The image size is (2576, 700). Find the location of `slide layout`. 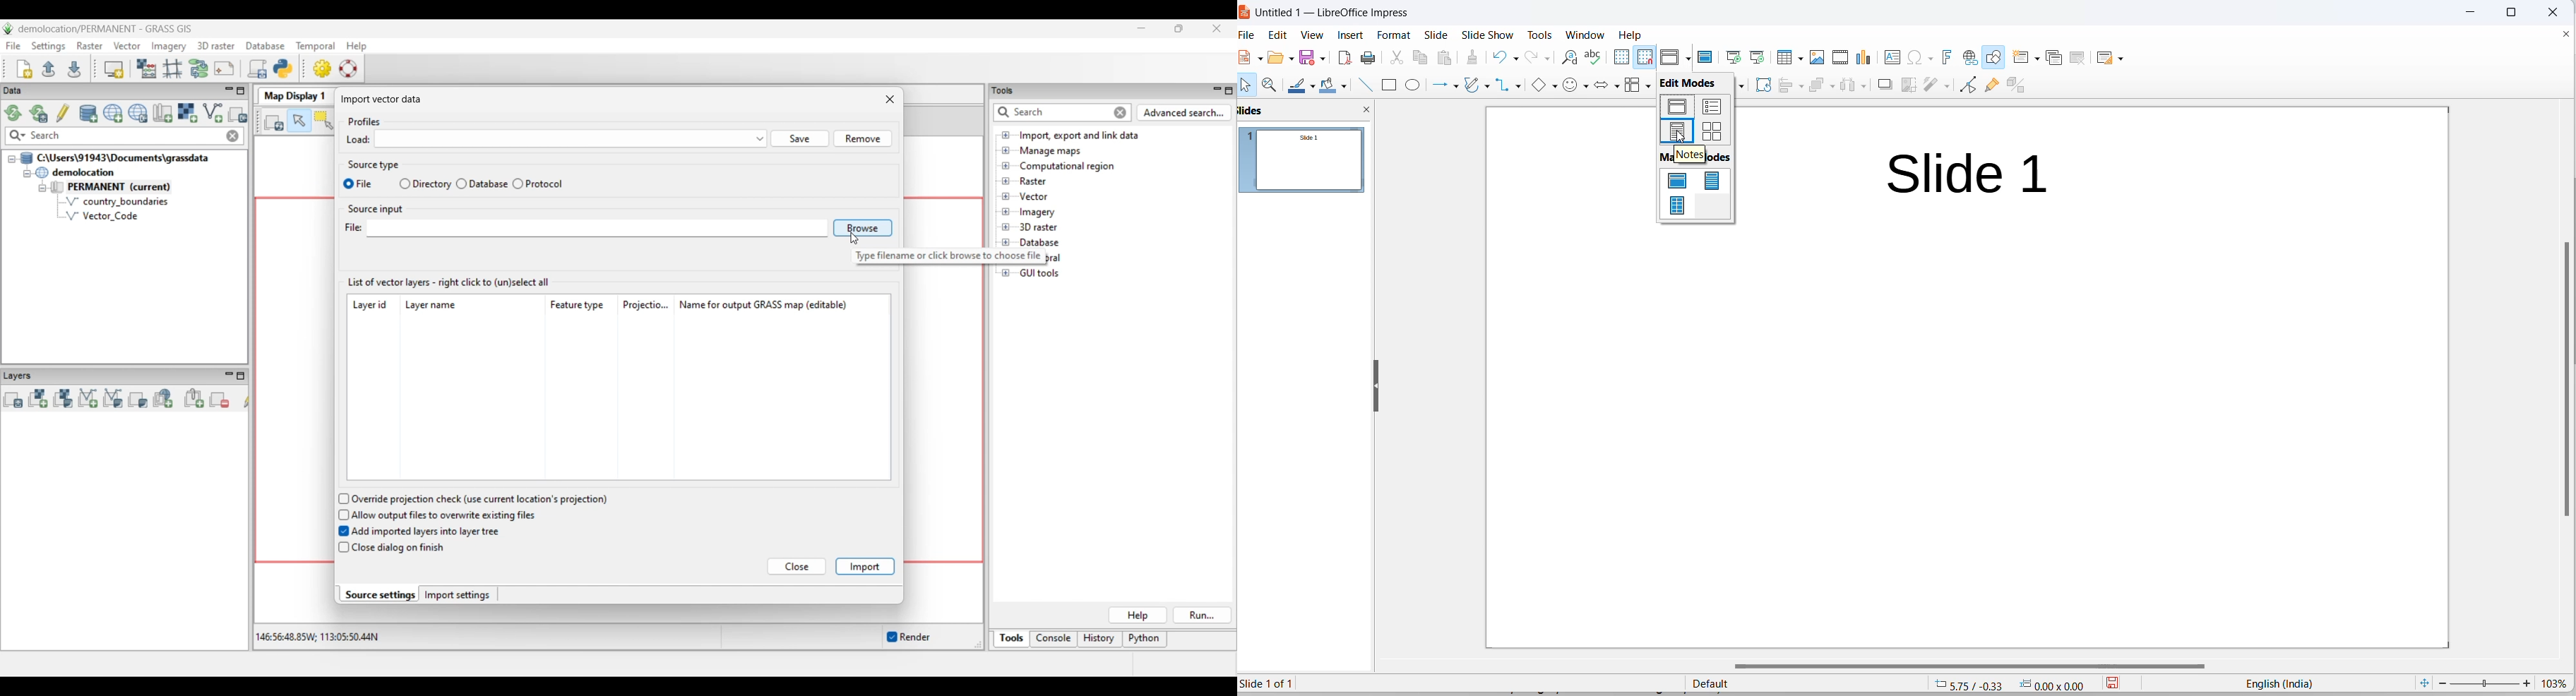

slide layout is located at coordinates (2106, 56).